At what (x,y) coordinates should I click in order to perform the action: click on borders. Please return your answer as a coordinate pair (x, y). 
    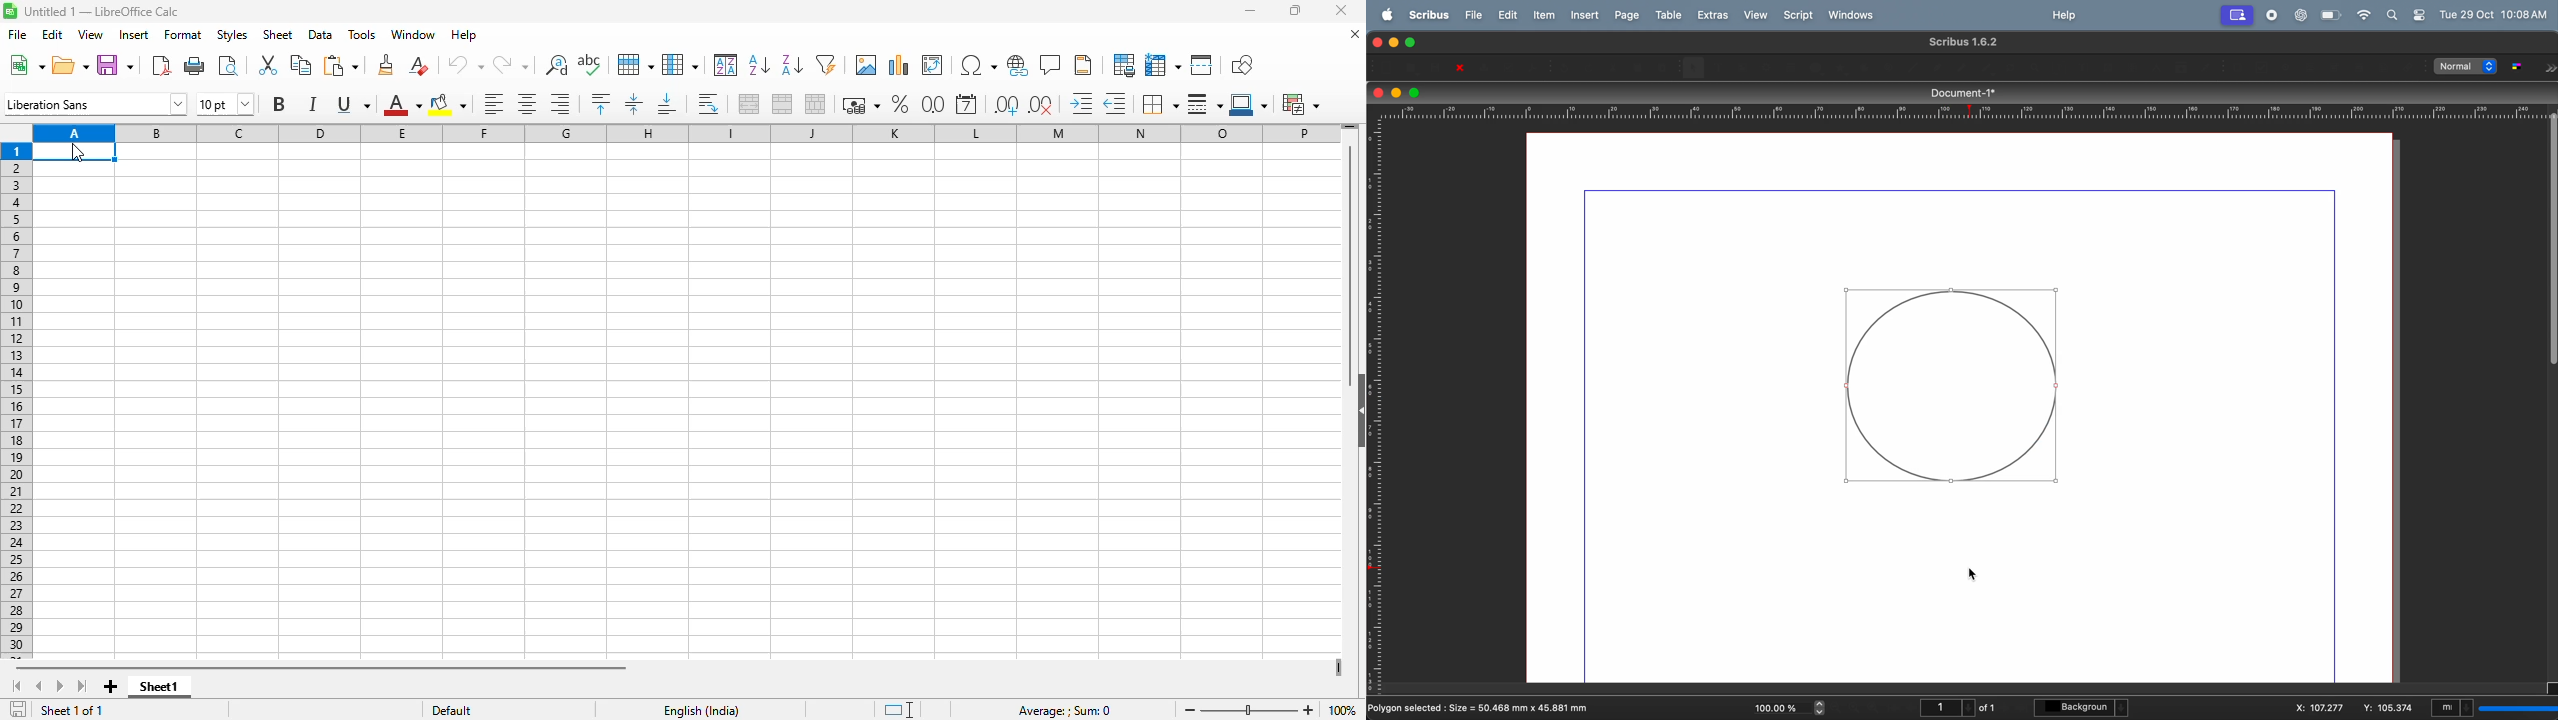
    Looking at the image, I should click on (1159, 104).